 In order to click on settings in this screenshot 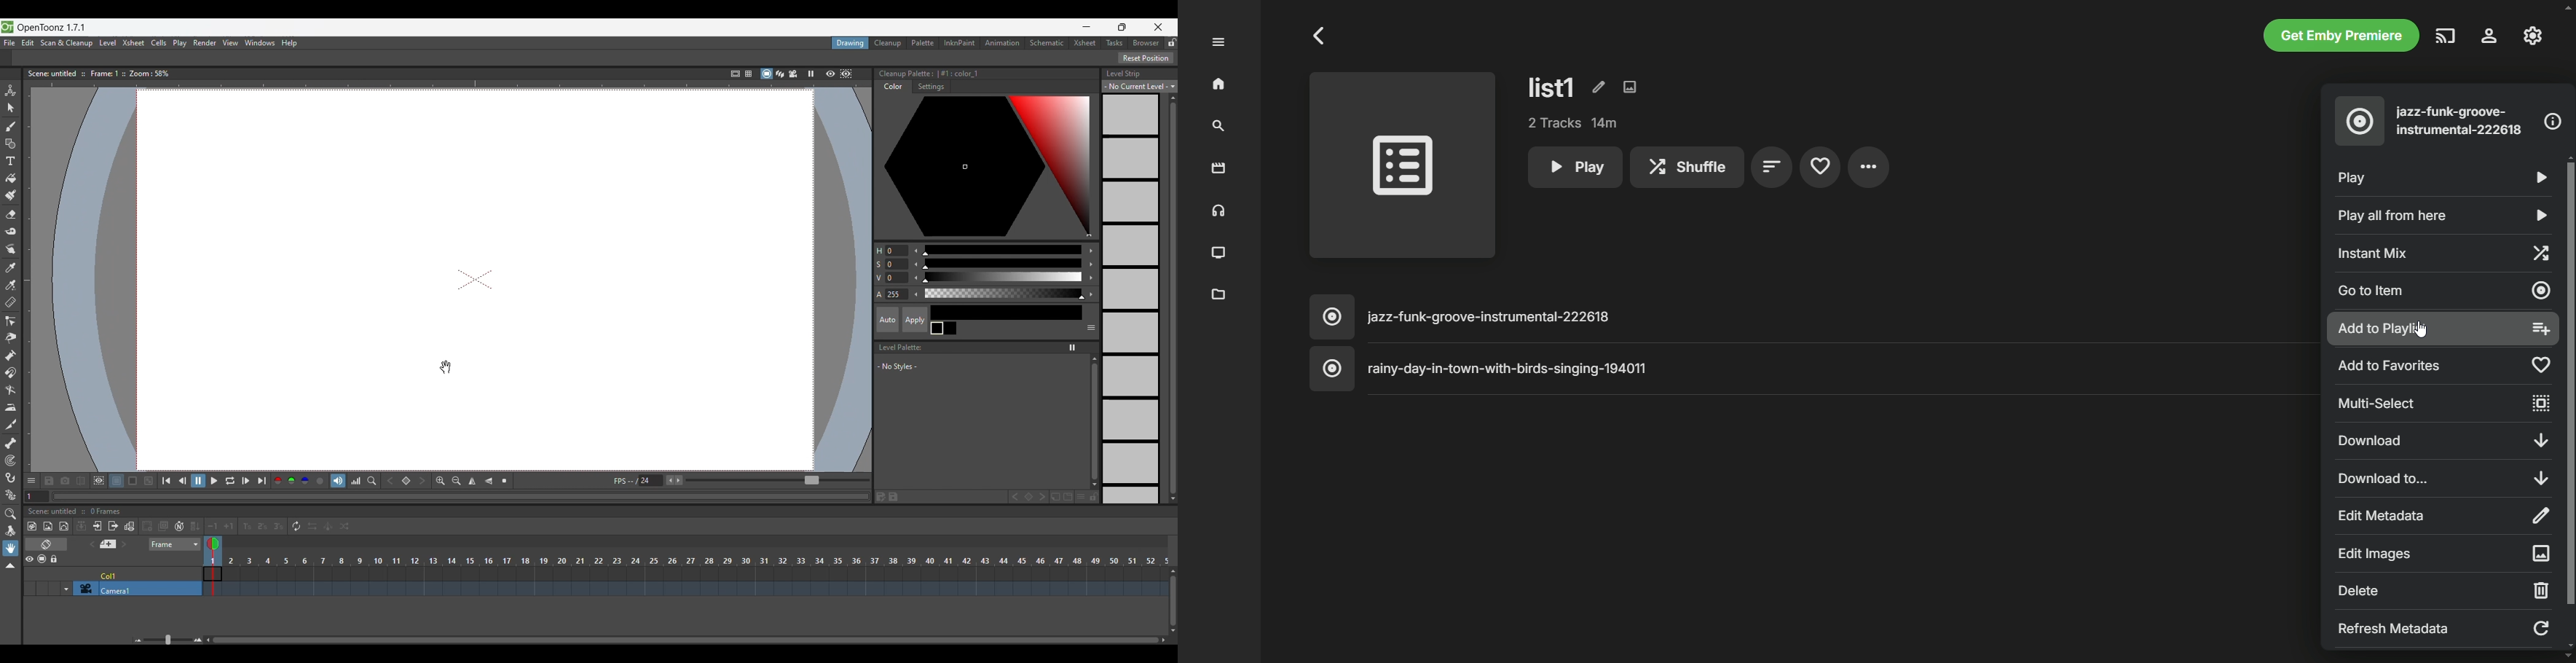, I will do `click(2490, 36)`.